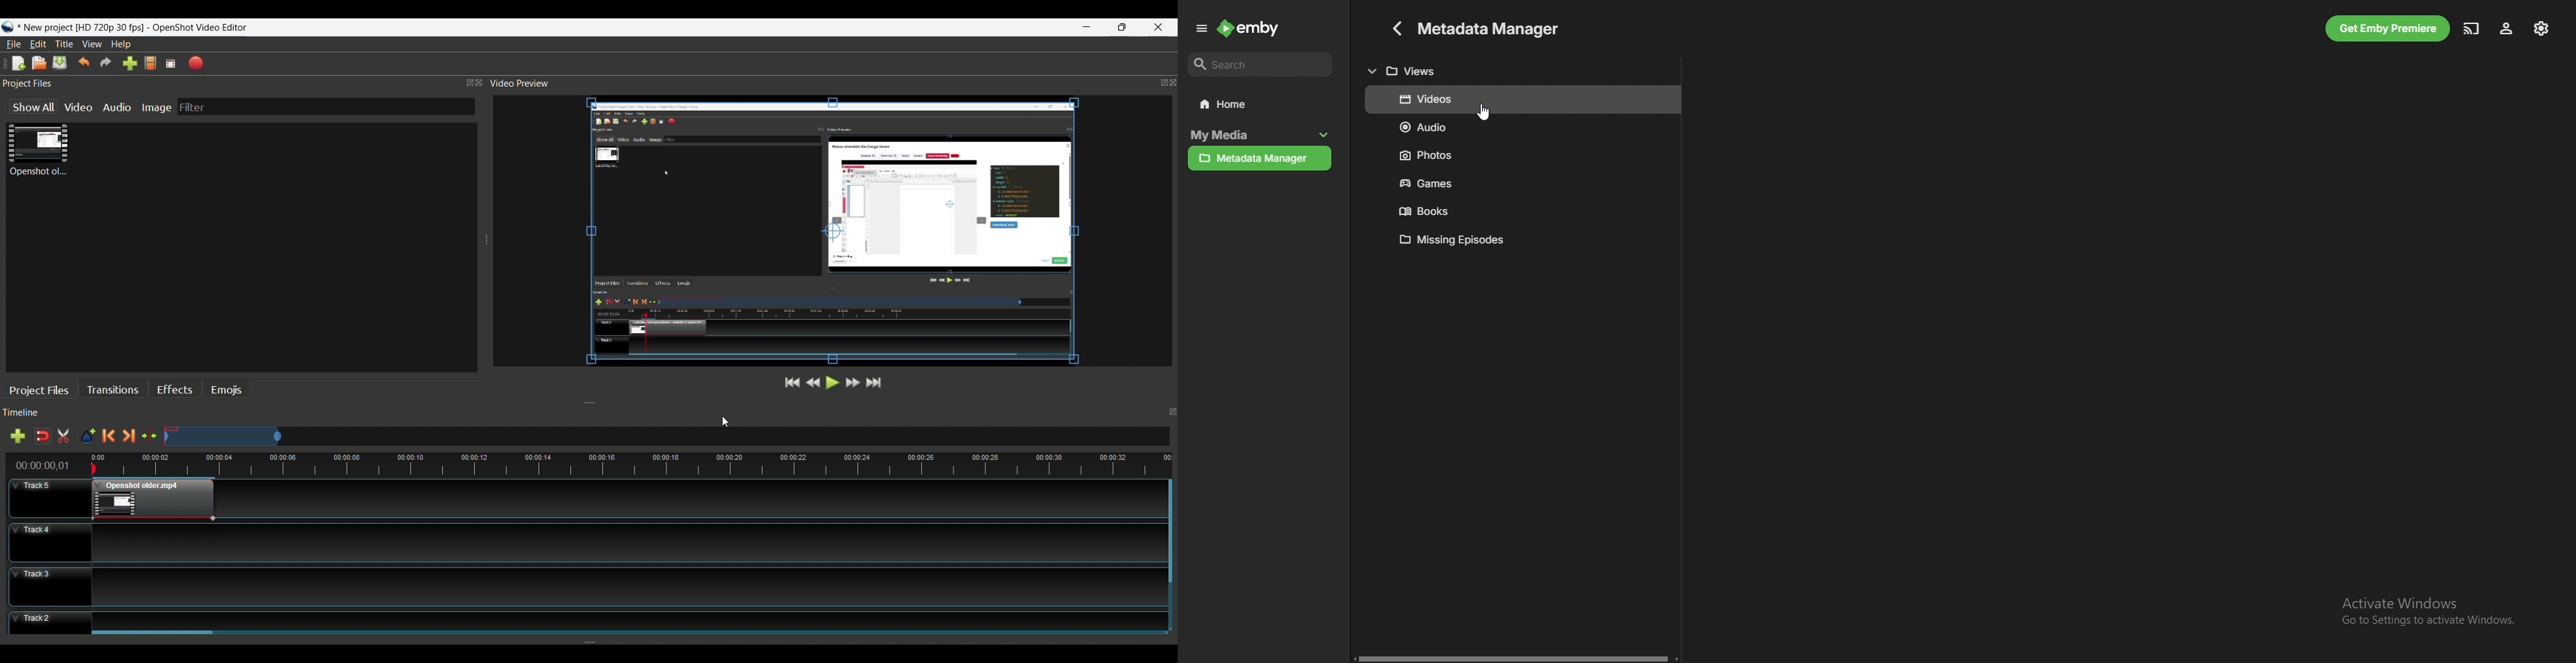 This screenshot has height=672, width=2576. I want to click on Edit, so click(38, 44).